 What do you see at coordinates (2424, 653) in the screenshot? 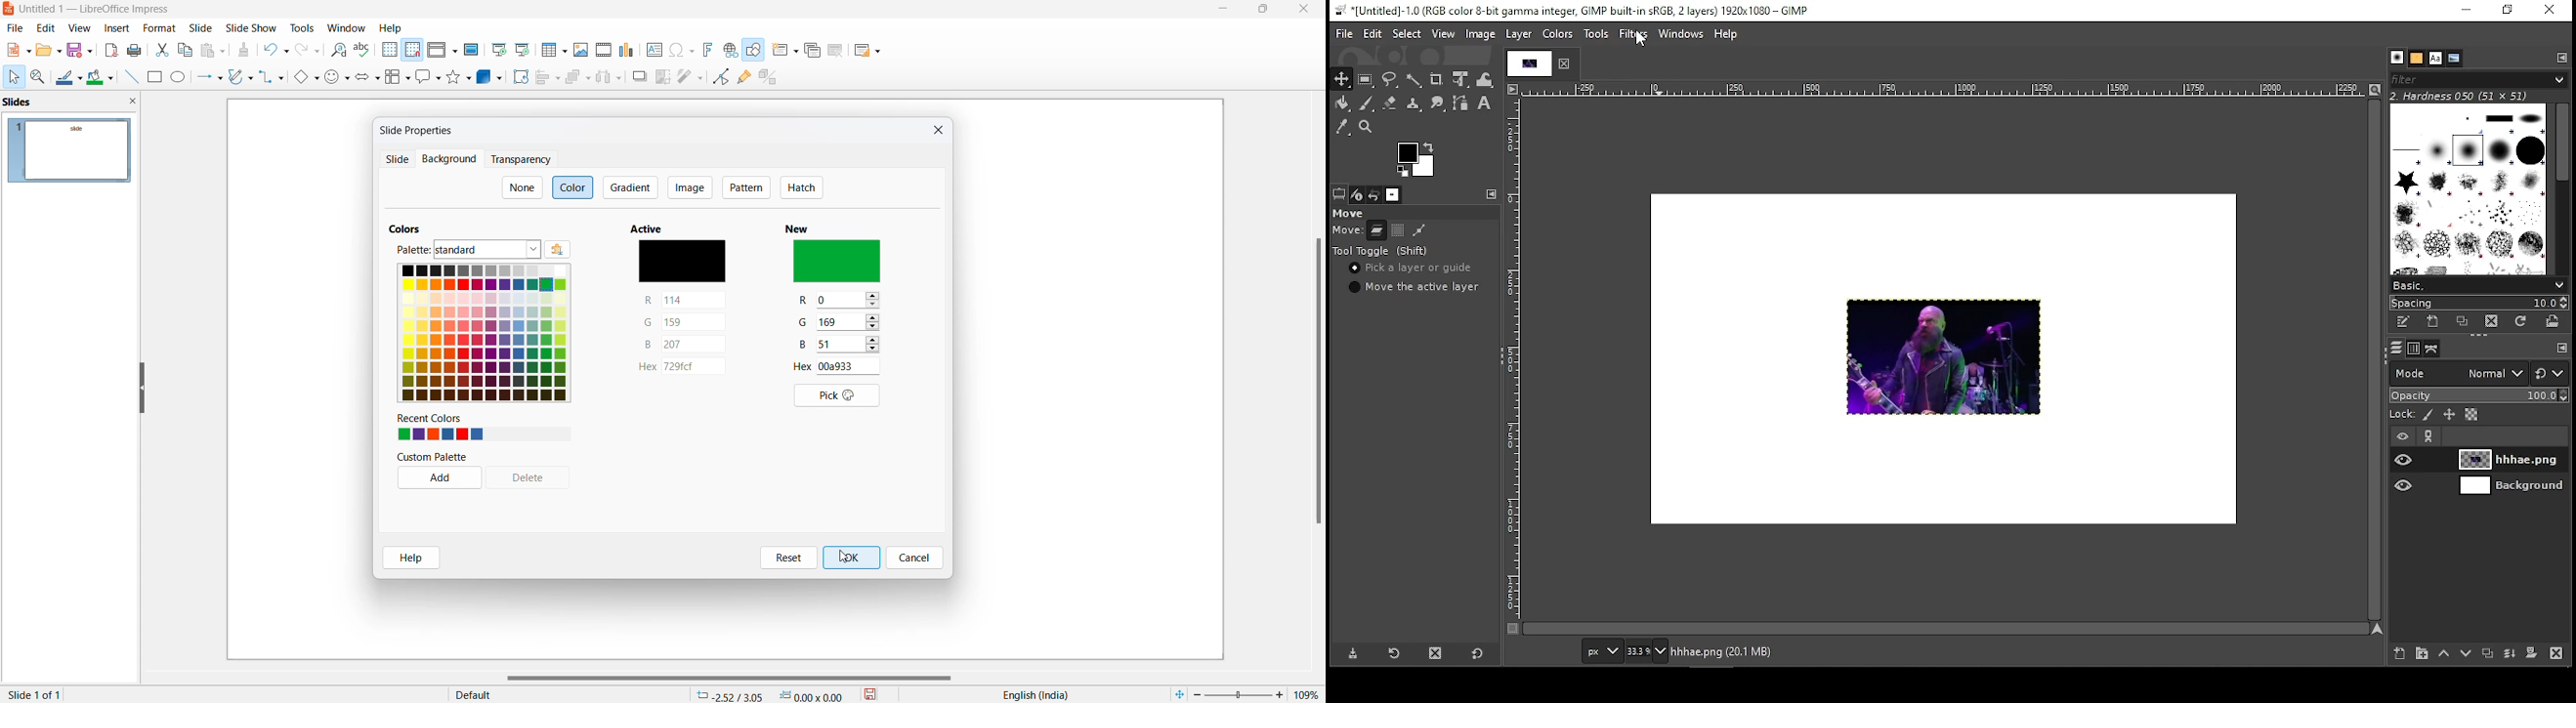
I see `new layer group` at bounding box center [2424, 653].